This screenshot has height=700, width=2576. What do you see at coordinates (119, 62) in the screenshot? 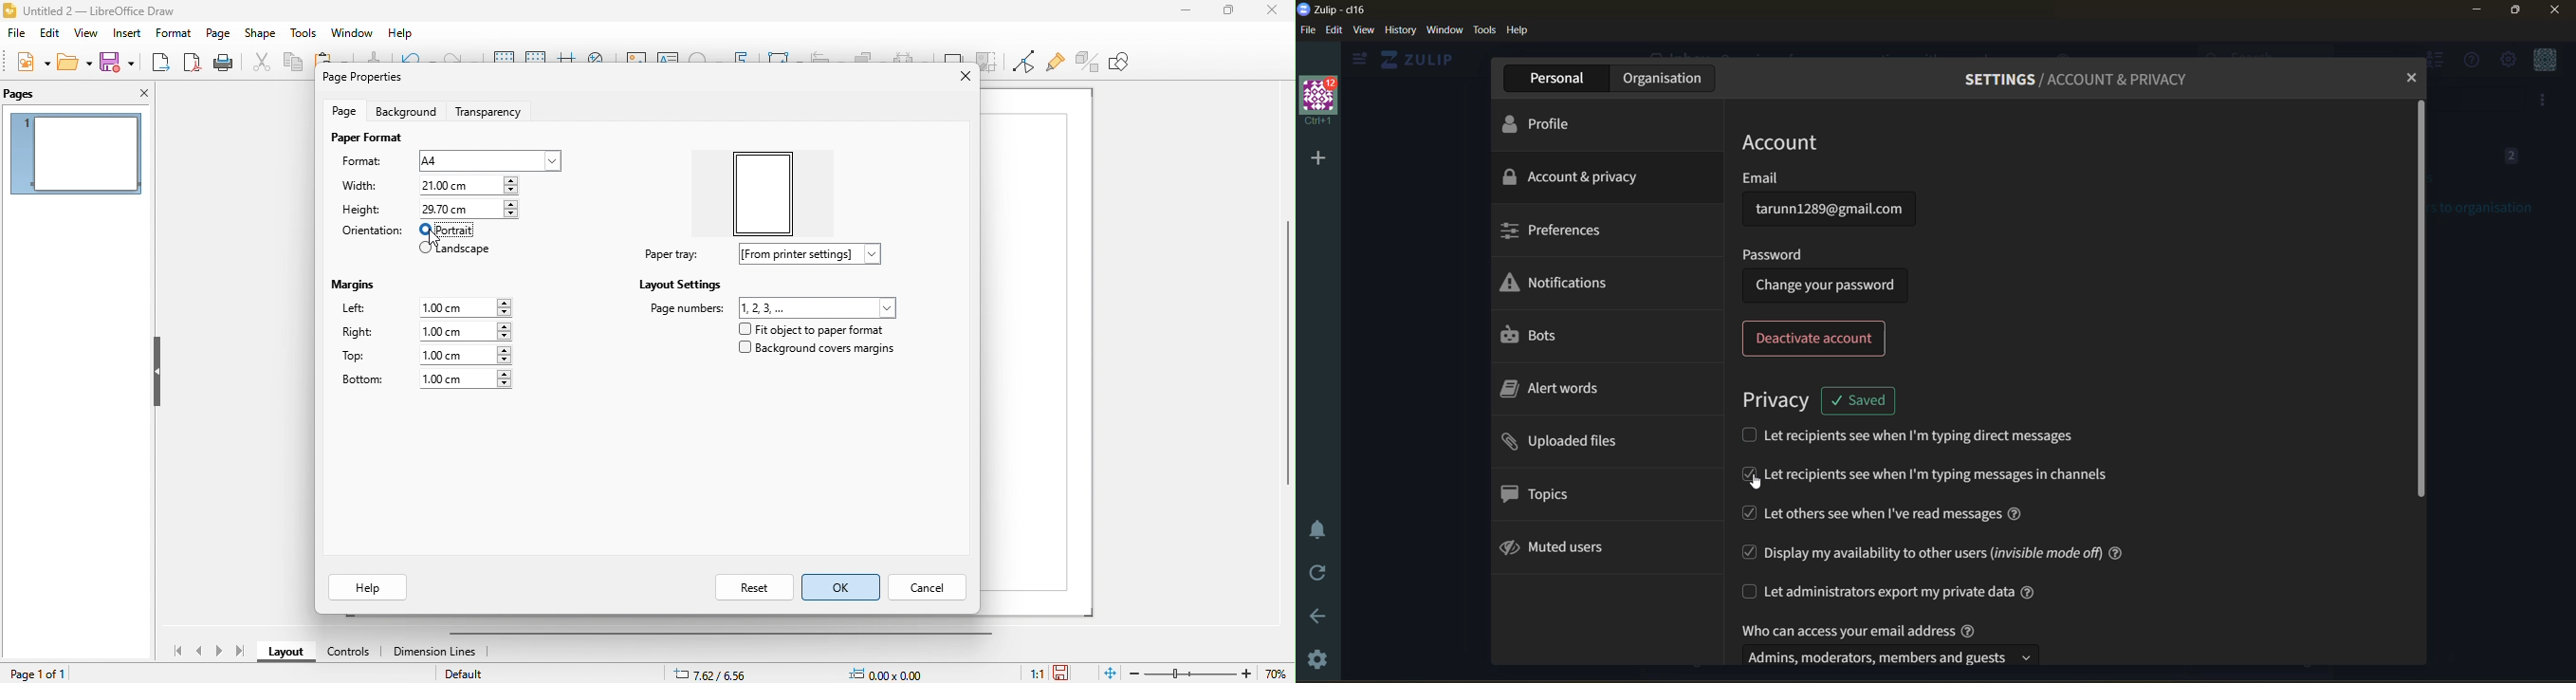
I see `save` at bounding box center [119, 62].